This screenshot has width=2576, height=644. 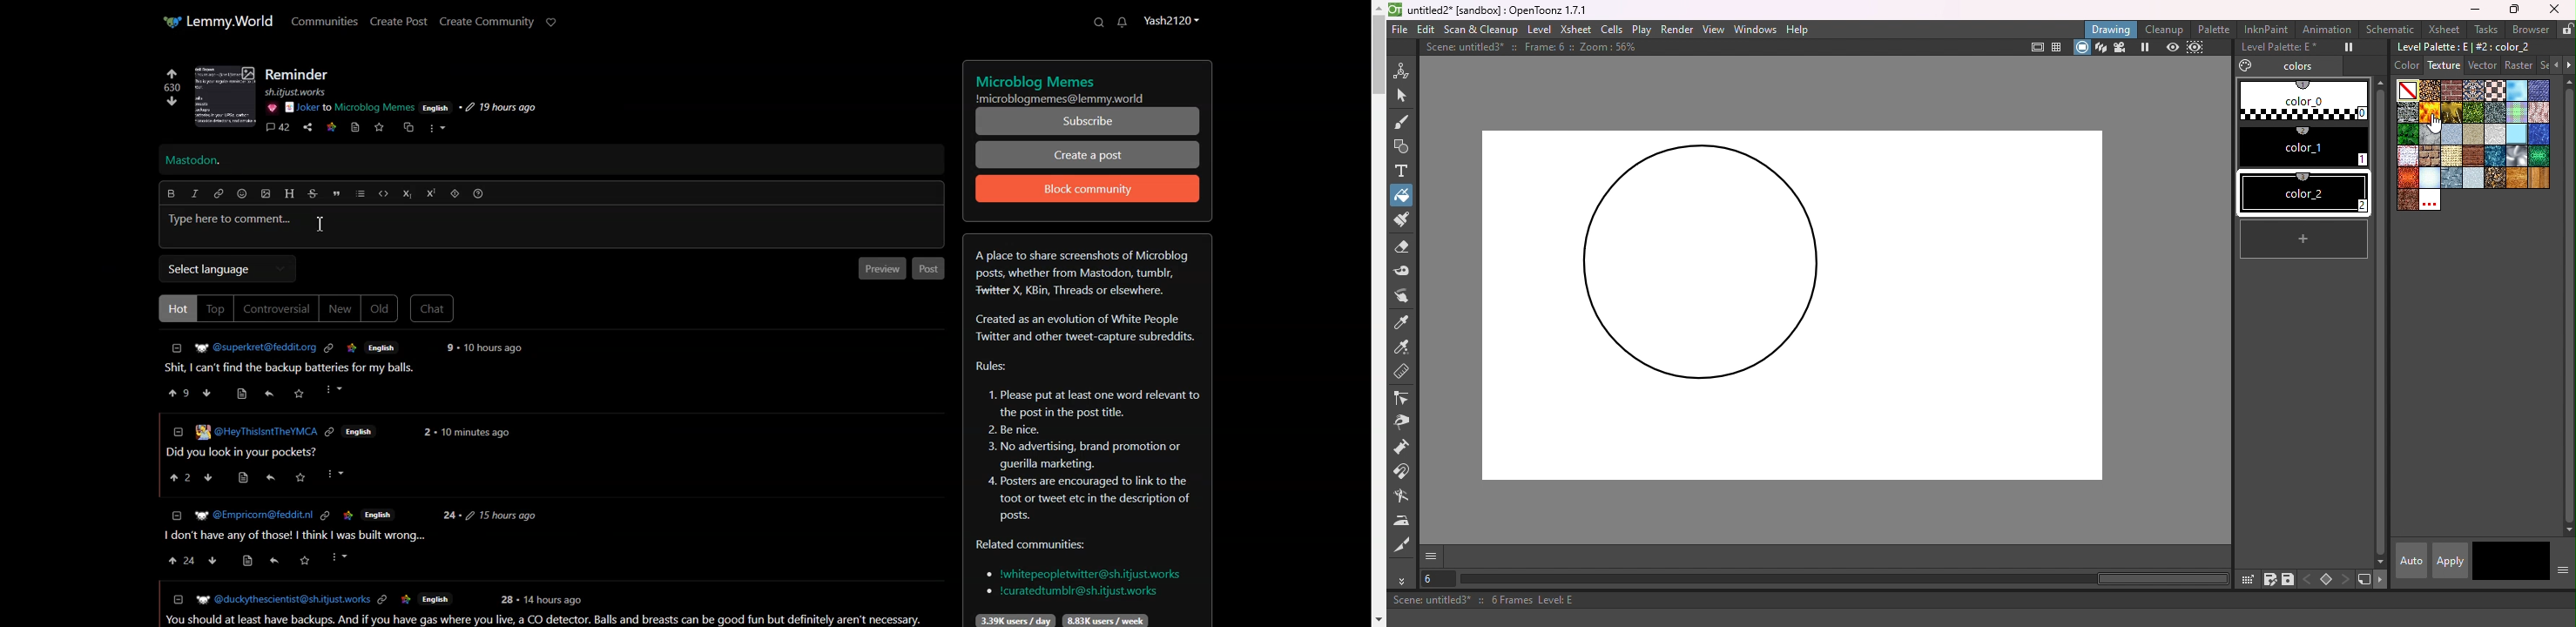 What do you see at coordinates (2430, 90) in the screenshot?
I see `Arabesque.bmp` at bounding box center [2430, 90].